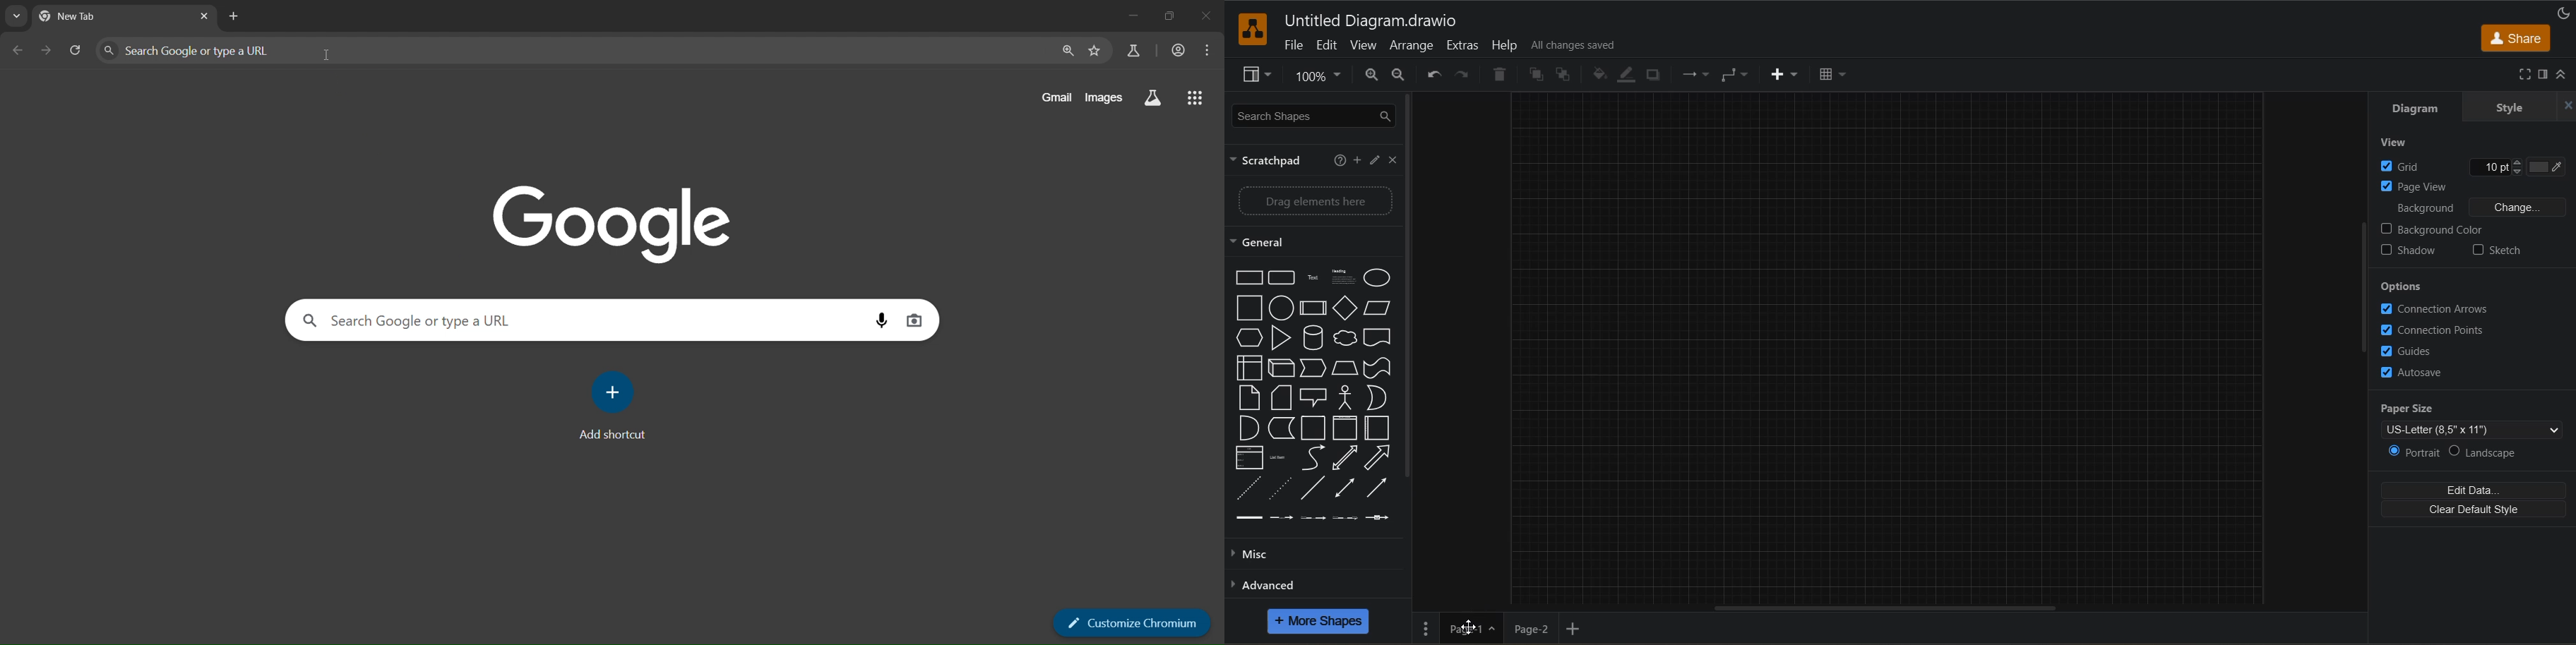 The image size is (2576, 672). Describe the element at coordinates (2476, 419) in the screenshot. I see `paper size` at that location.